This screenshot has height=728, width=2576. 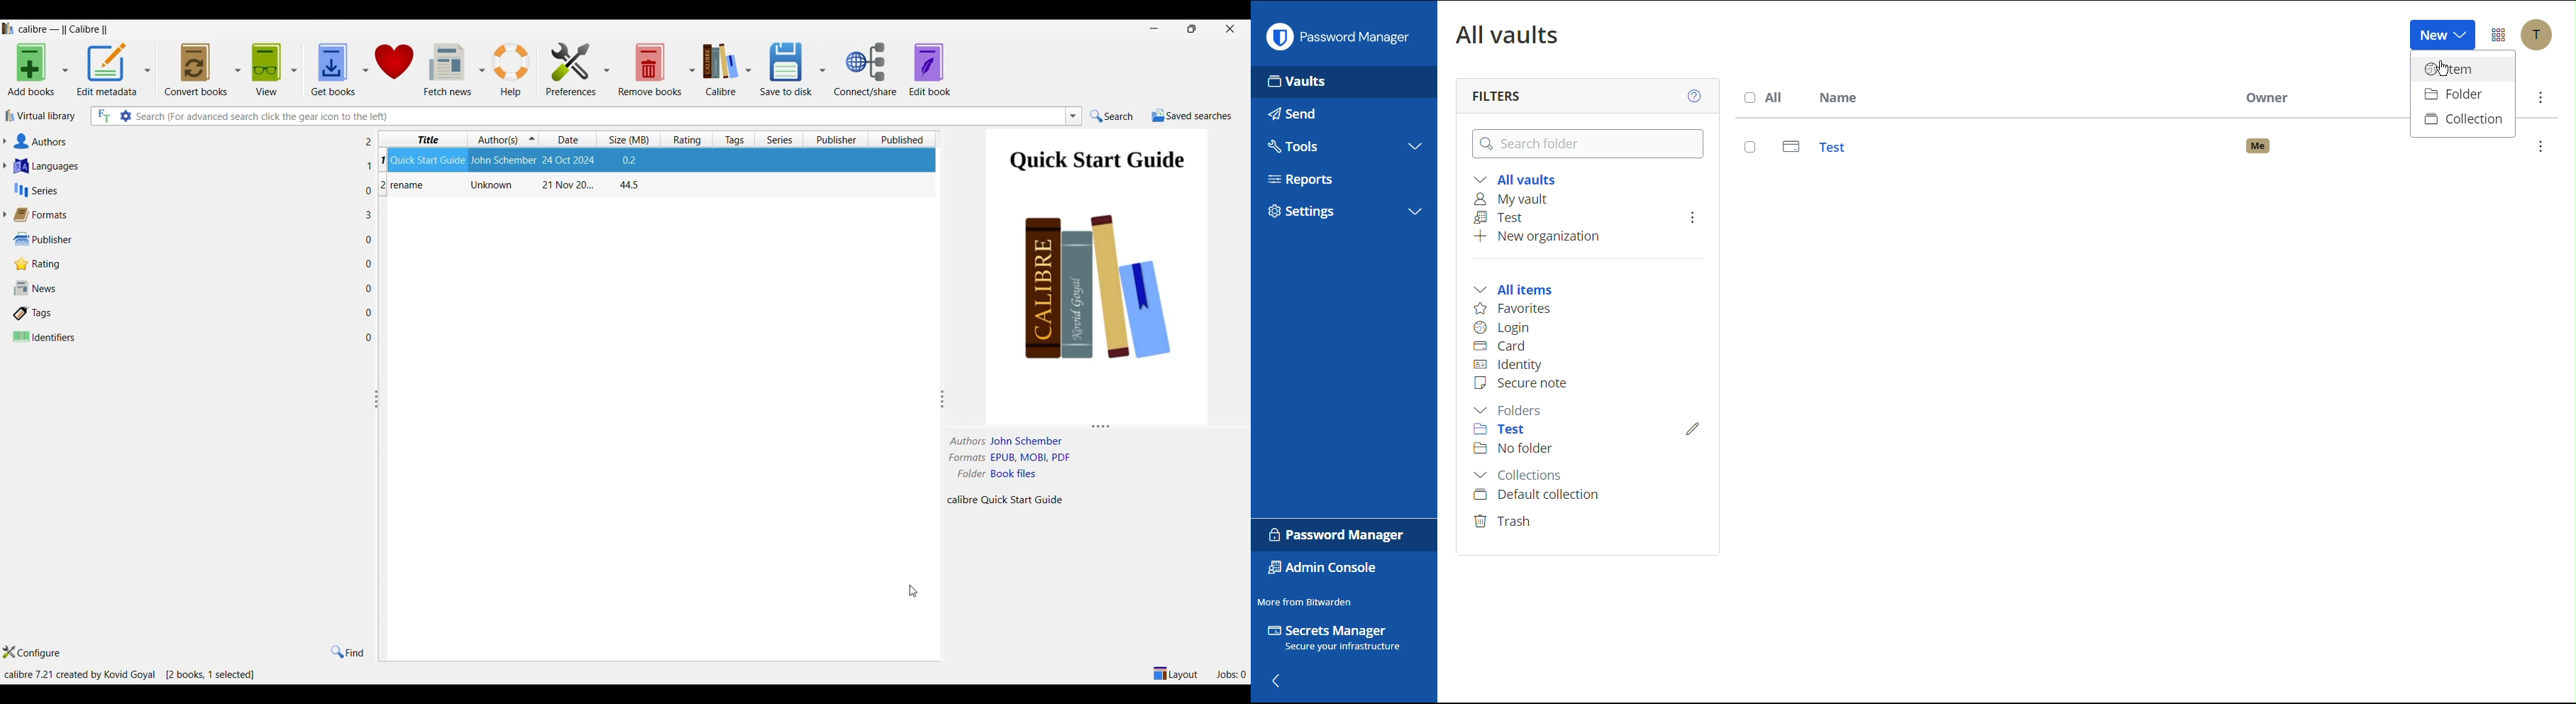 What do you see at coordinates (1503, 344) in the screenshot?
I see `Card` at bounding box center [1503, 344].